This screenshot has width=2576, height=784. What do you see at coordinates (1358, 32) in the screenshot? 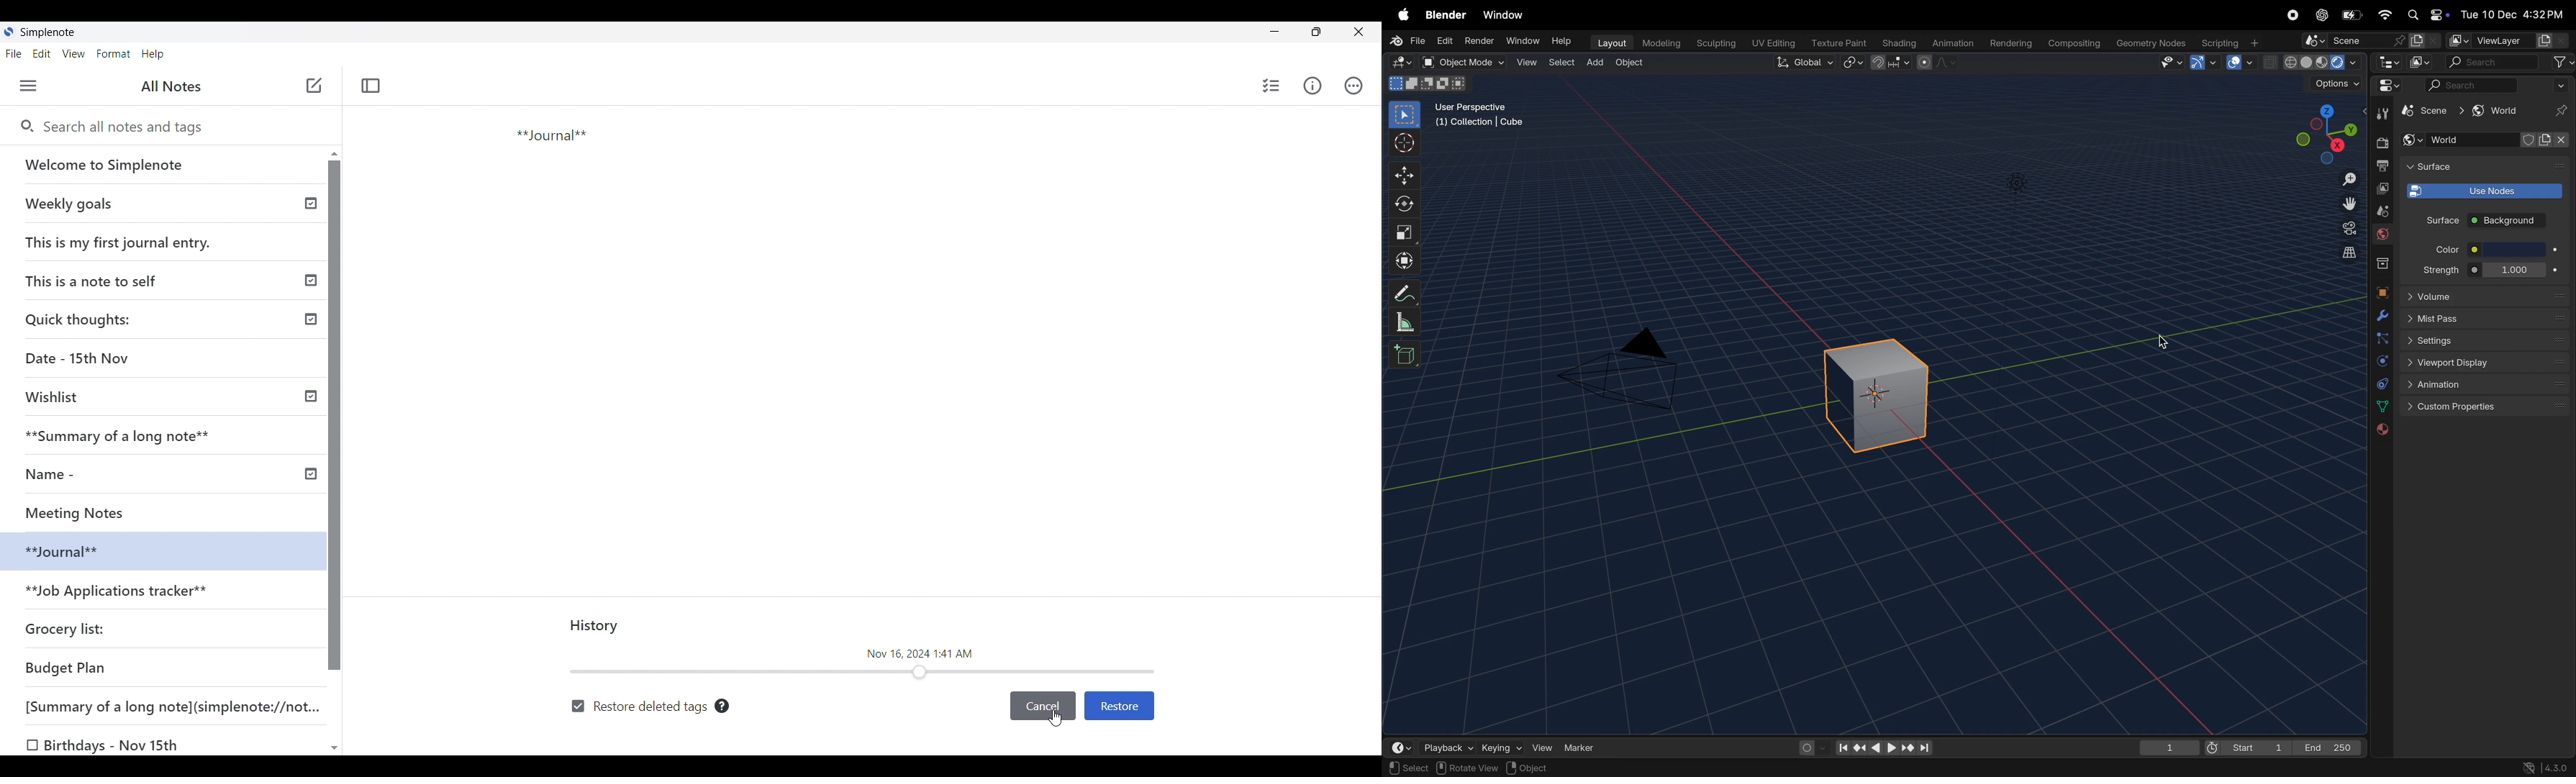
I see `Close interface` at bounding box center [1358, 32].